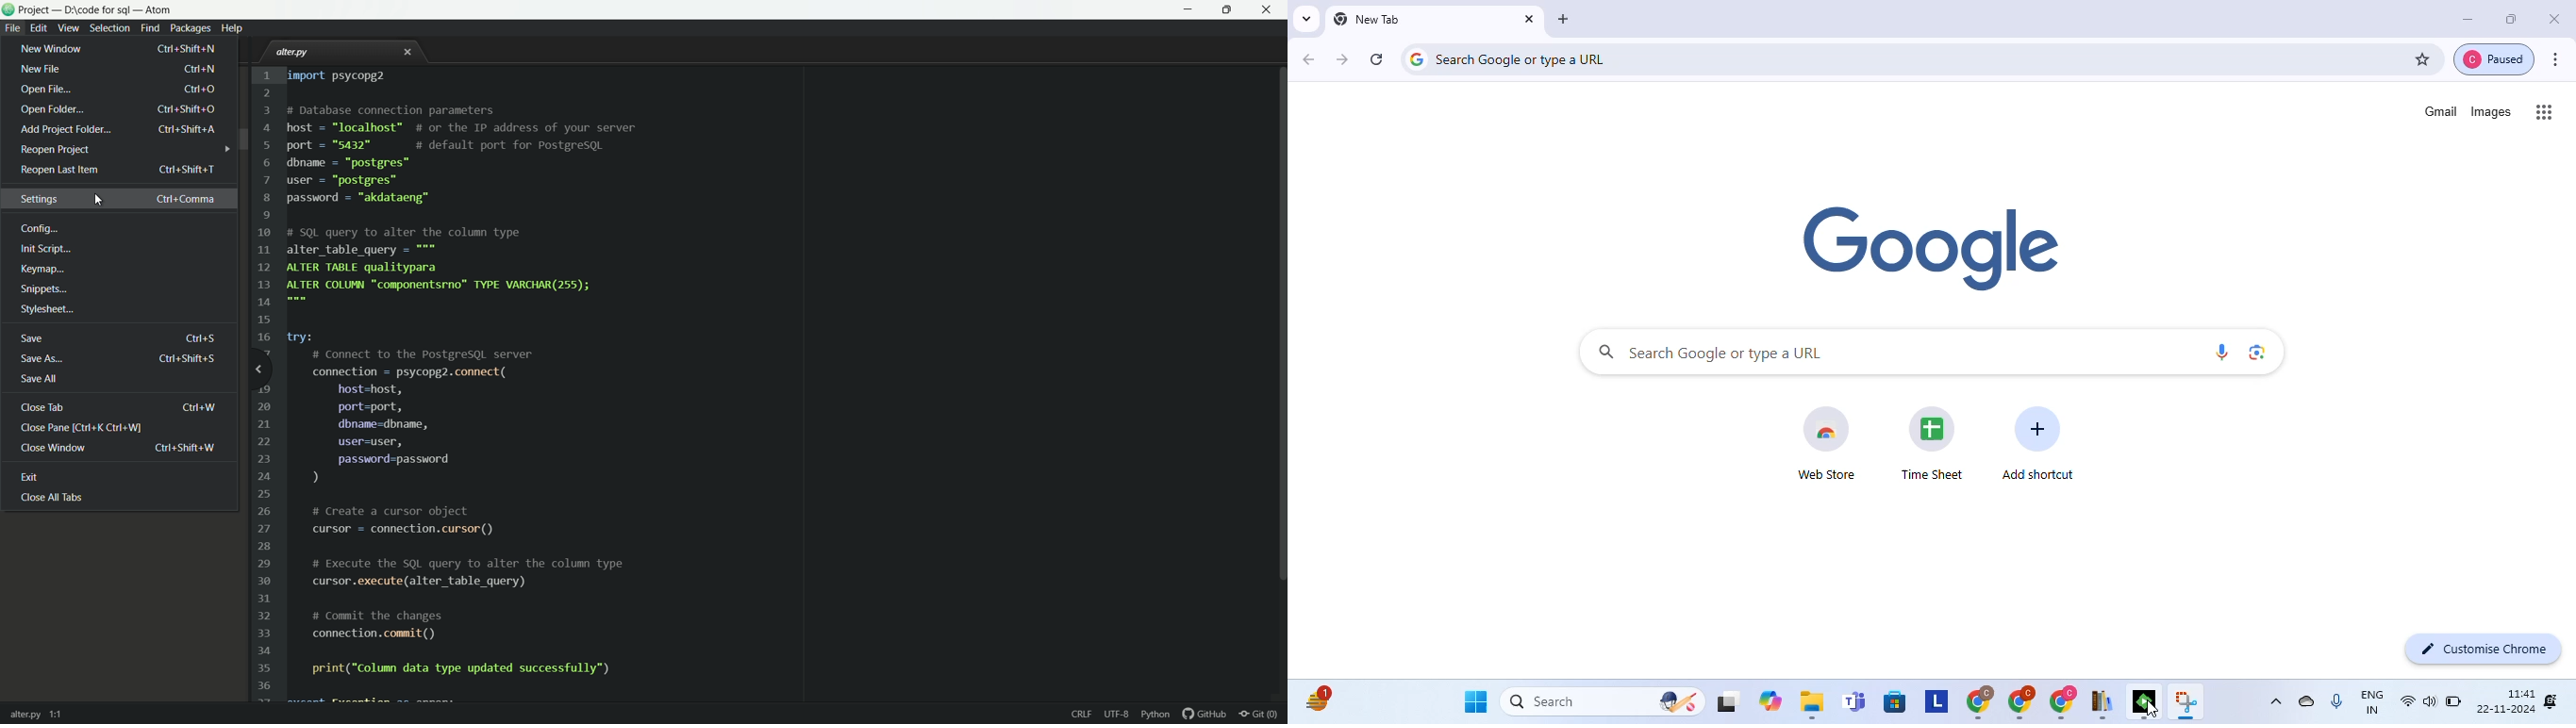 This screenshot has height=728, width=2576. What do you see at coordinates (2187, 701) in the screenshot?
I see `snipping tool` at bounding box center [2187, 701].